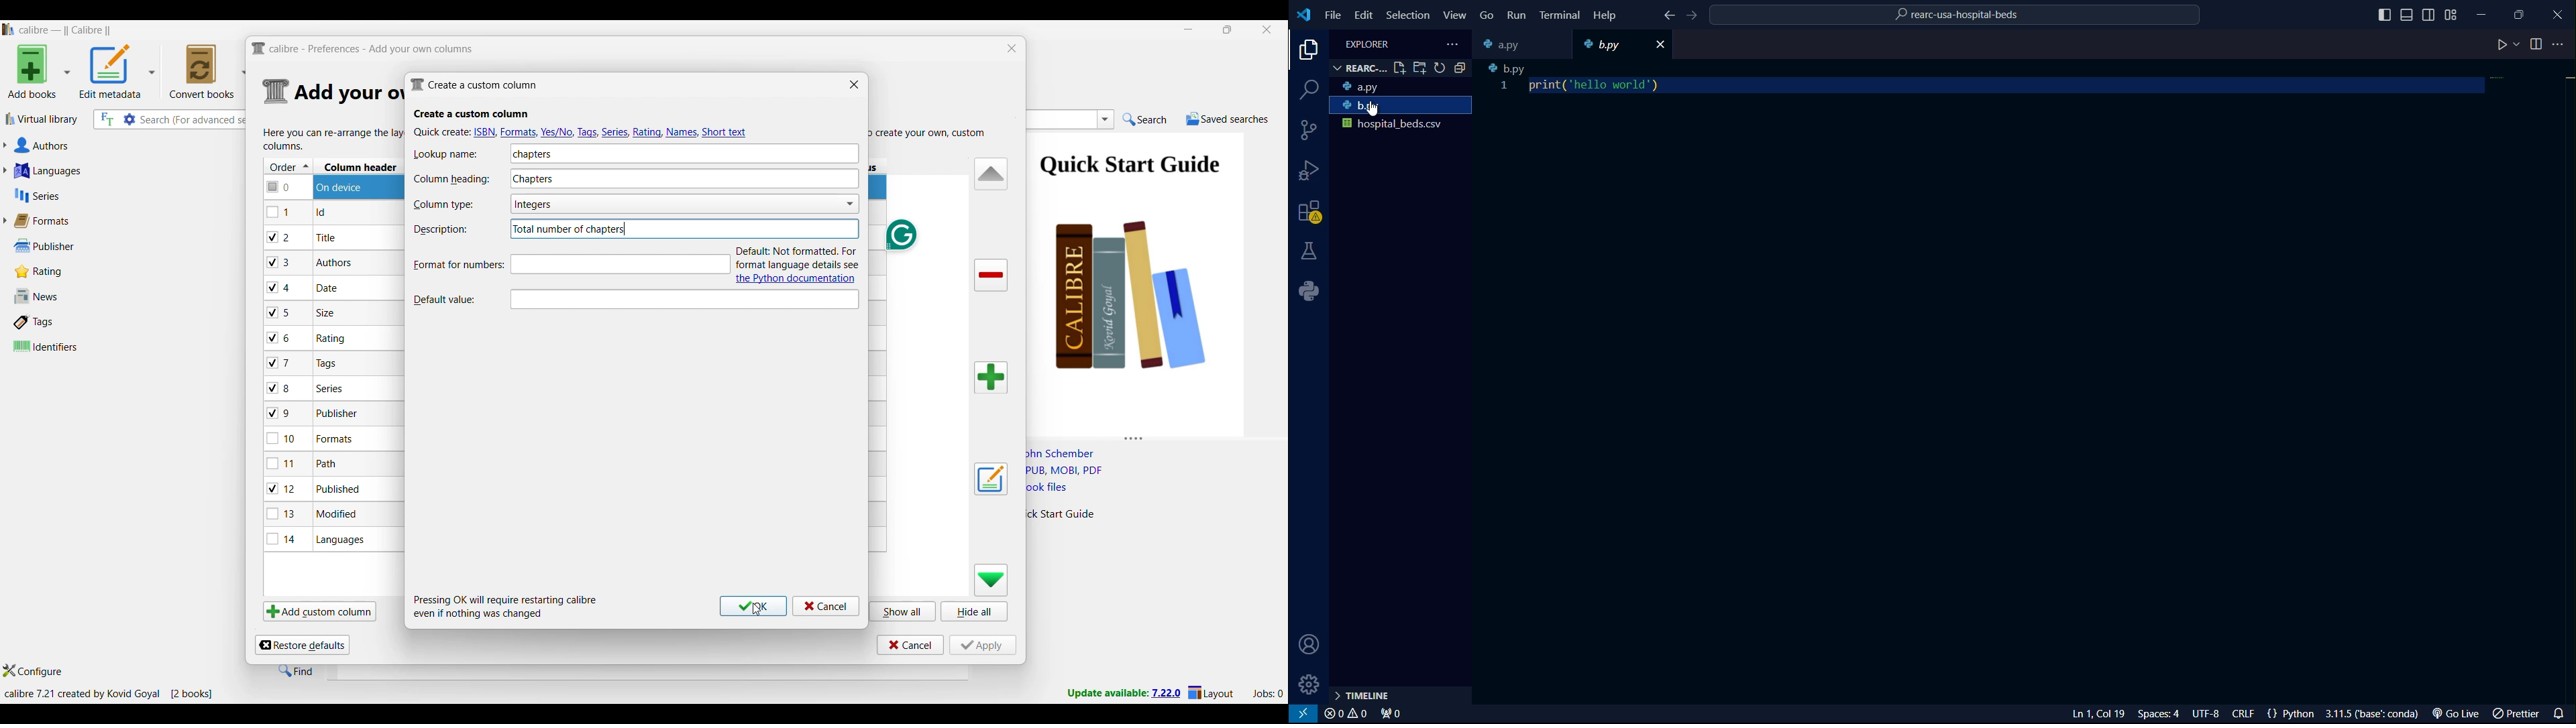  What do you see at coordinates (62, 296) in the screenshot?
I see `News` at bounding box center [62, 296].